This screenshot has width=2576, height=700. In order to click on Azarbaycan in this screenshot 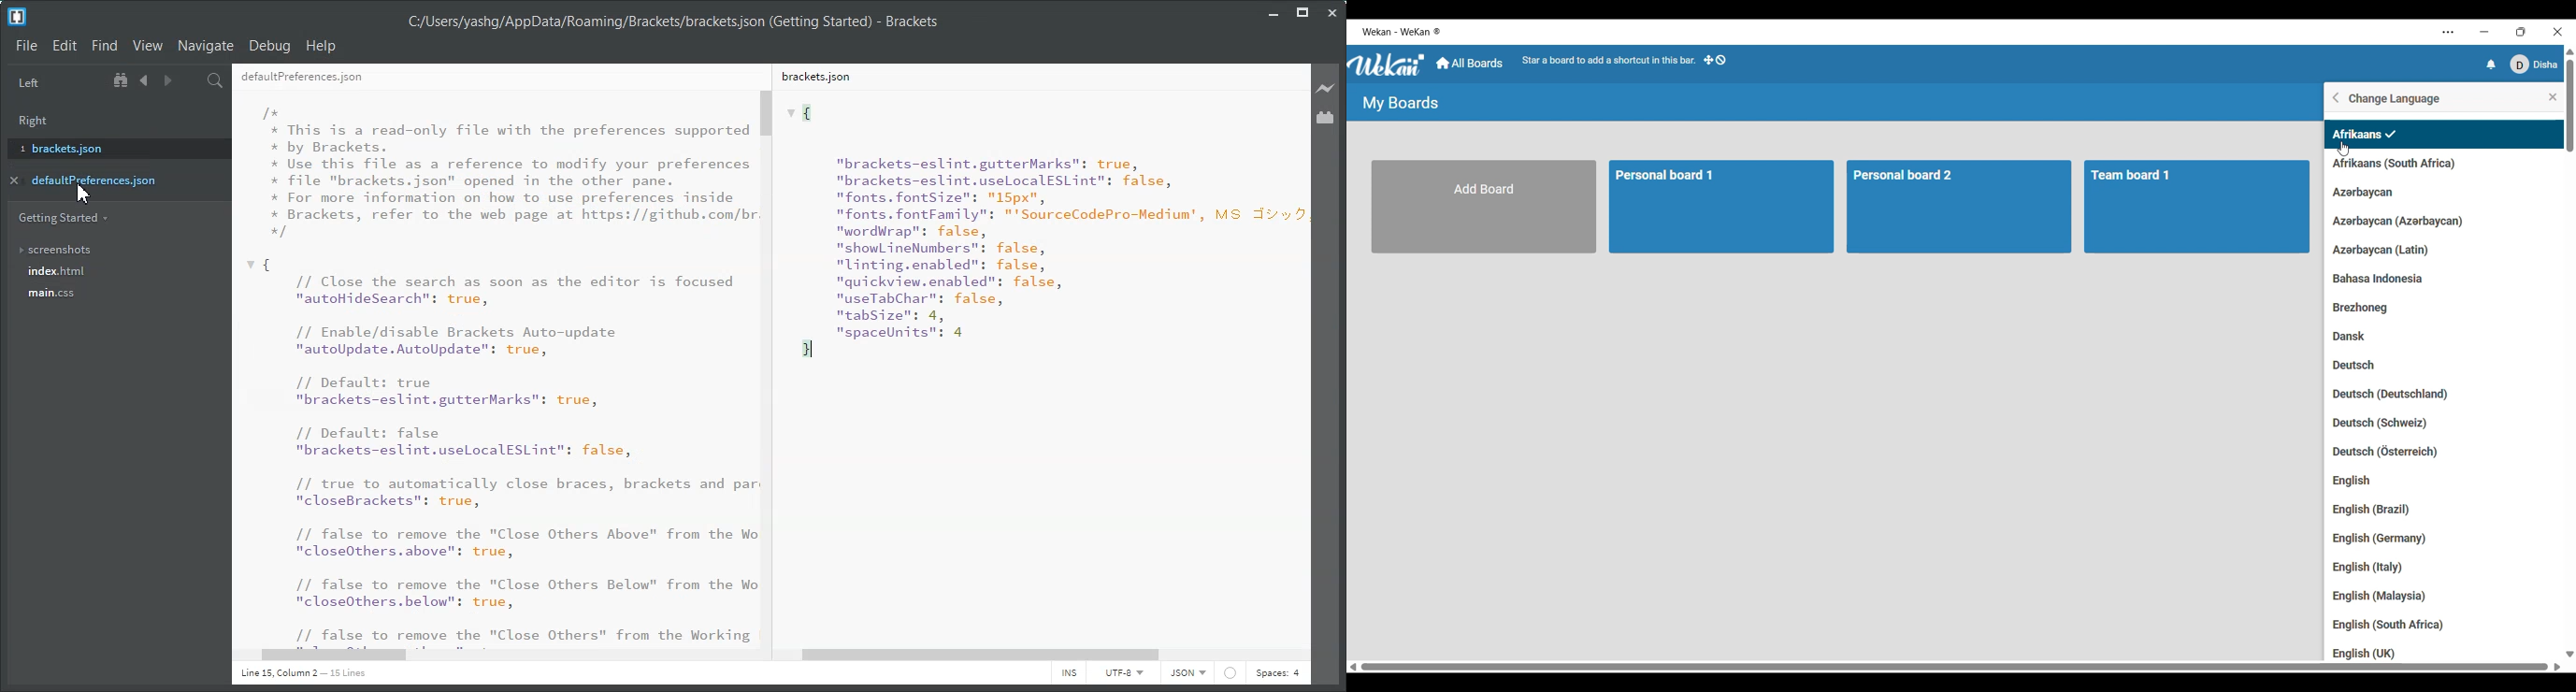, I will do `click(2361, 193)`.